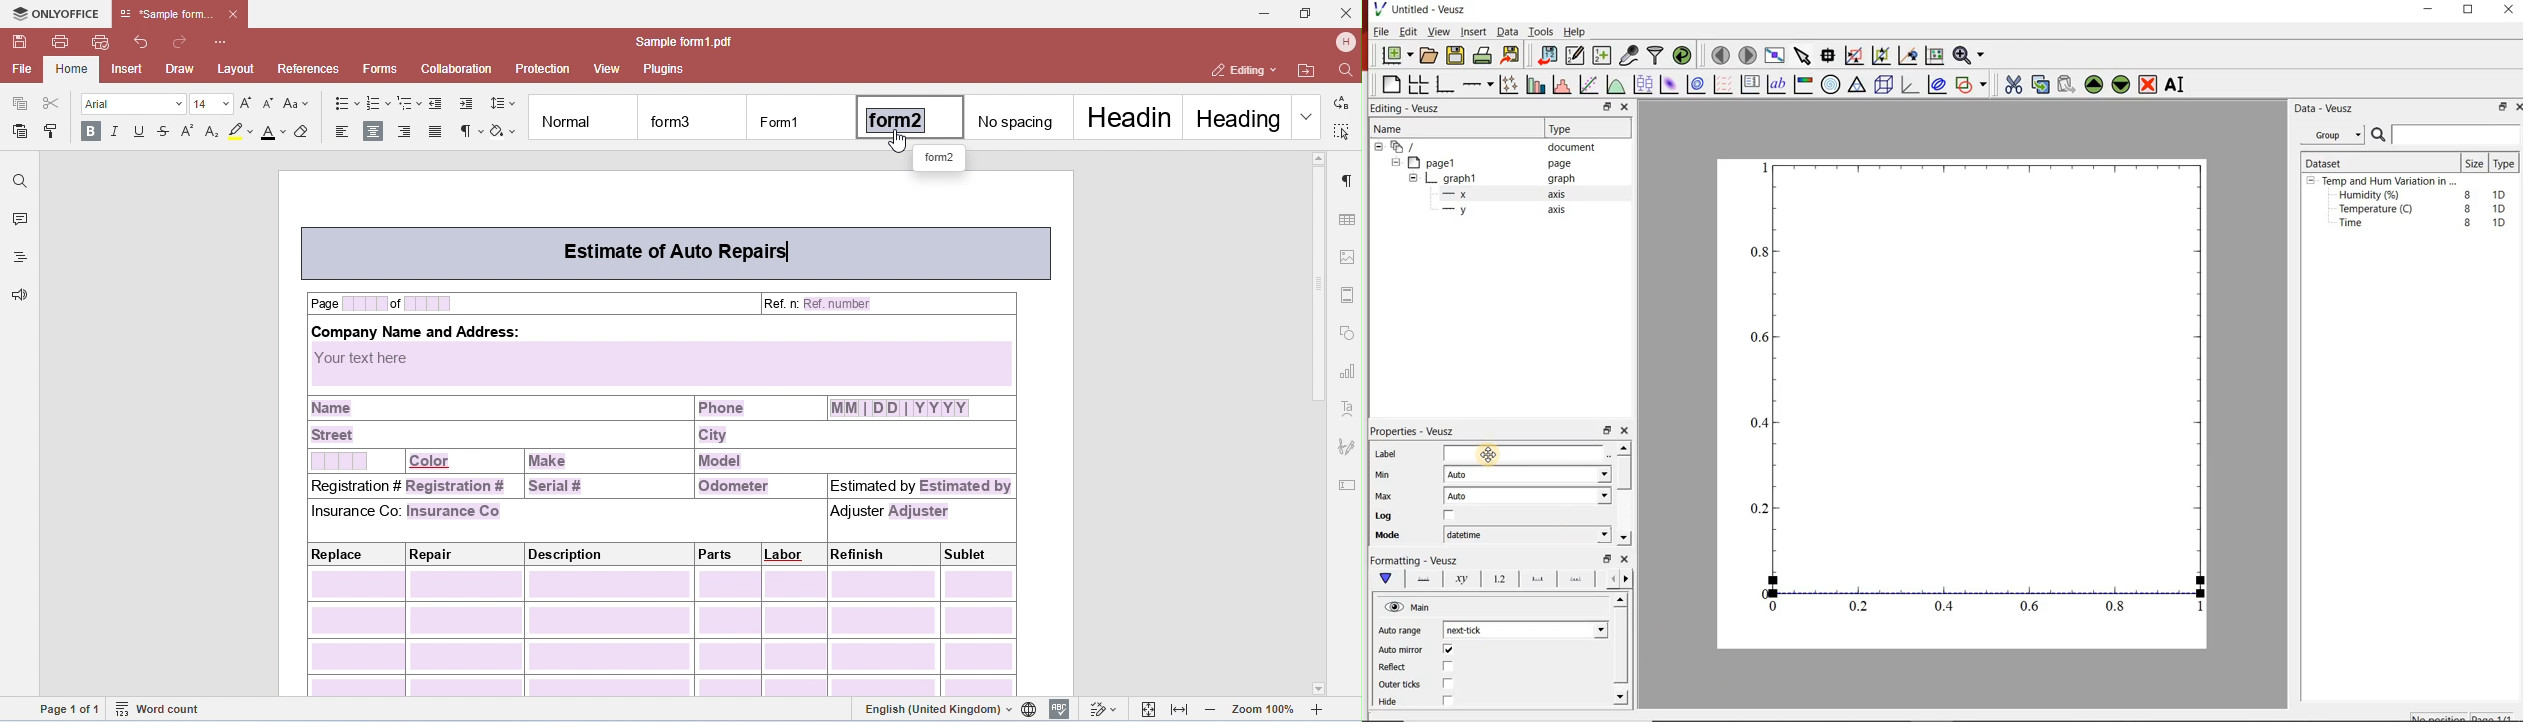 This screenshot has width=2548, height=728. I want to click on Hide, so click(1434, 701).